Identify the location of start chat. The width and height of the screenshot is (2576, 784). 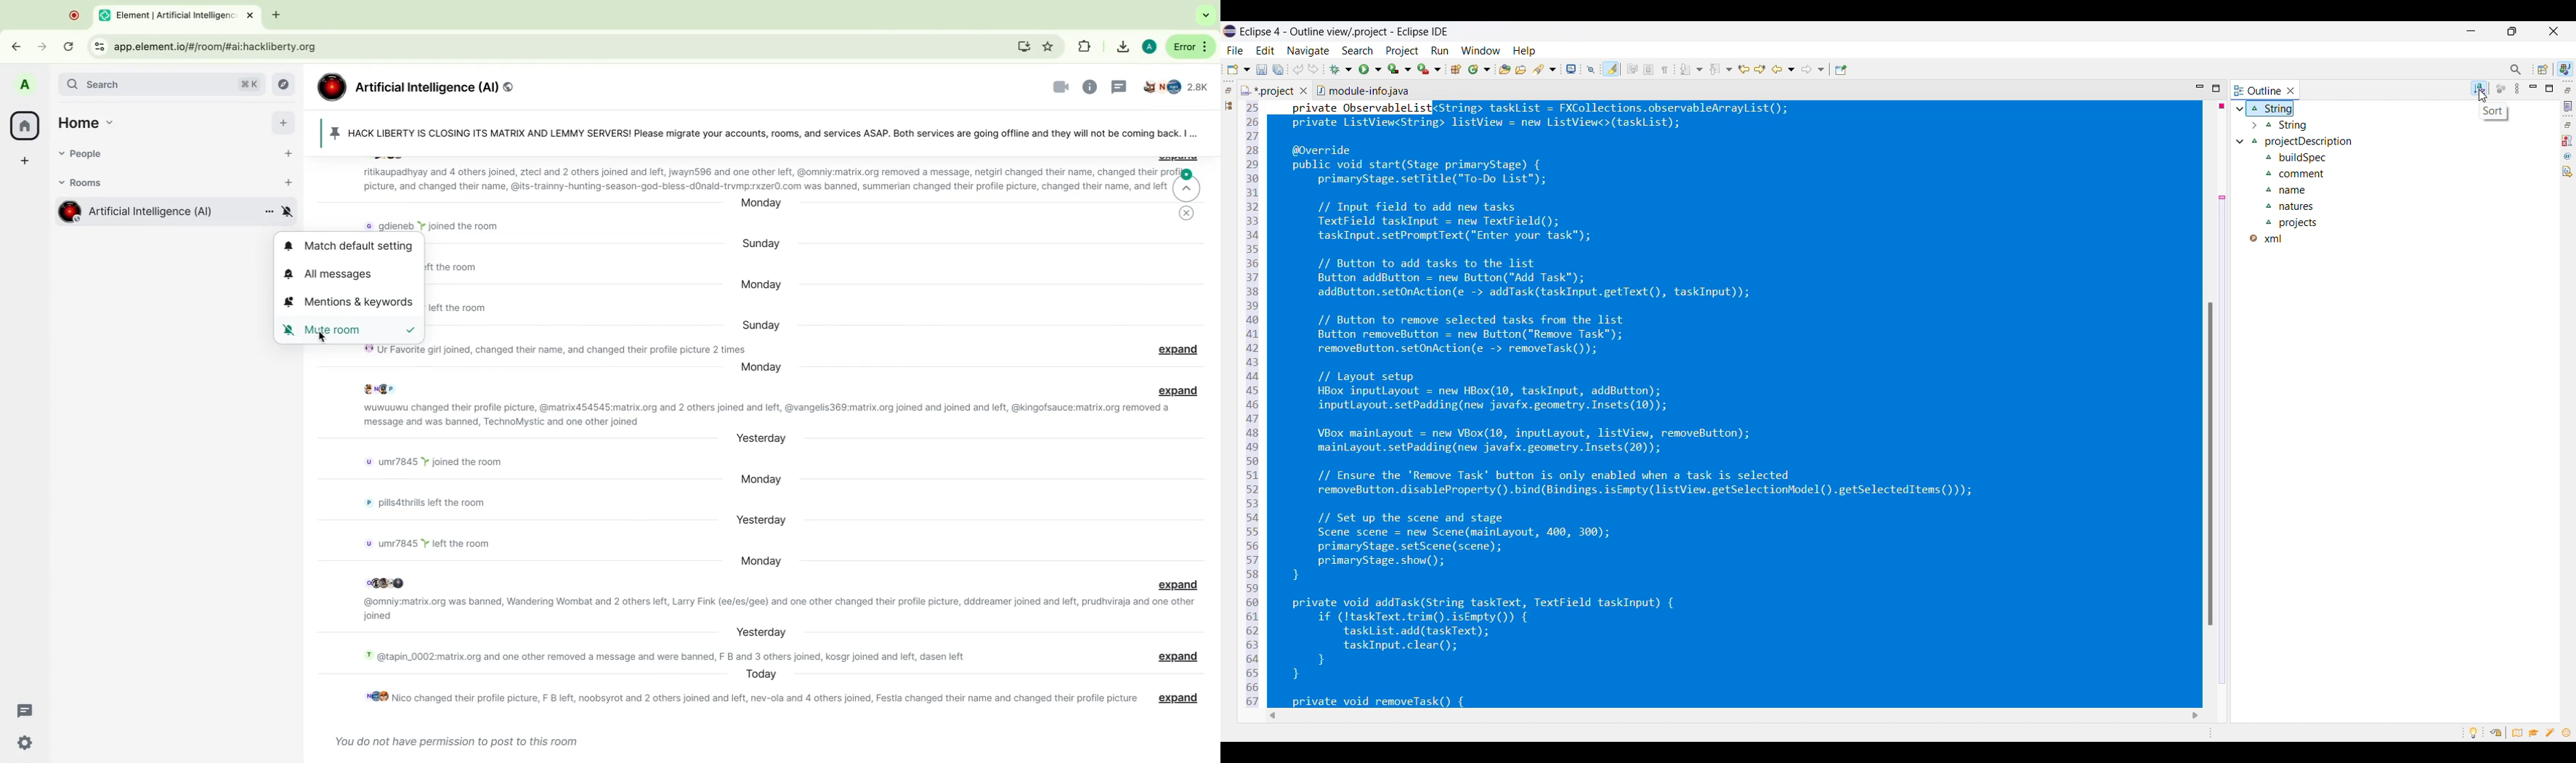
(285, 151).